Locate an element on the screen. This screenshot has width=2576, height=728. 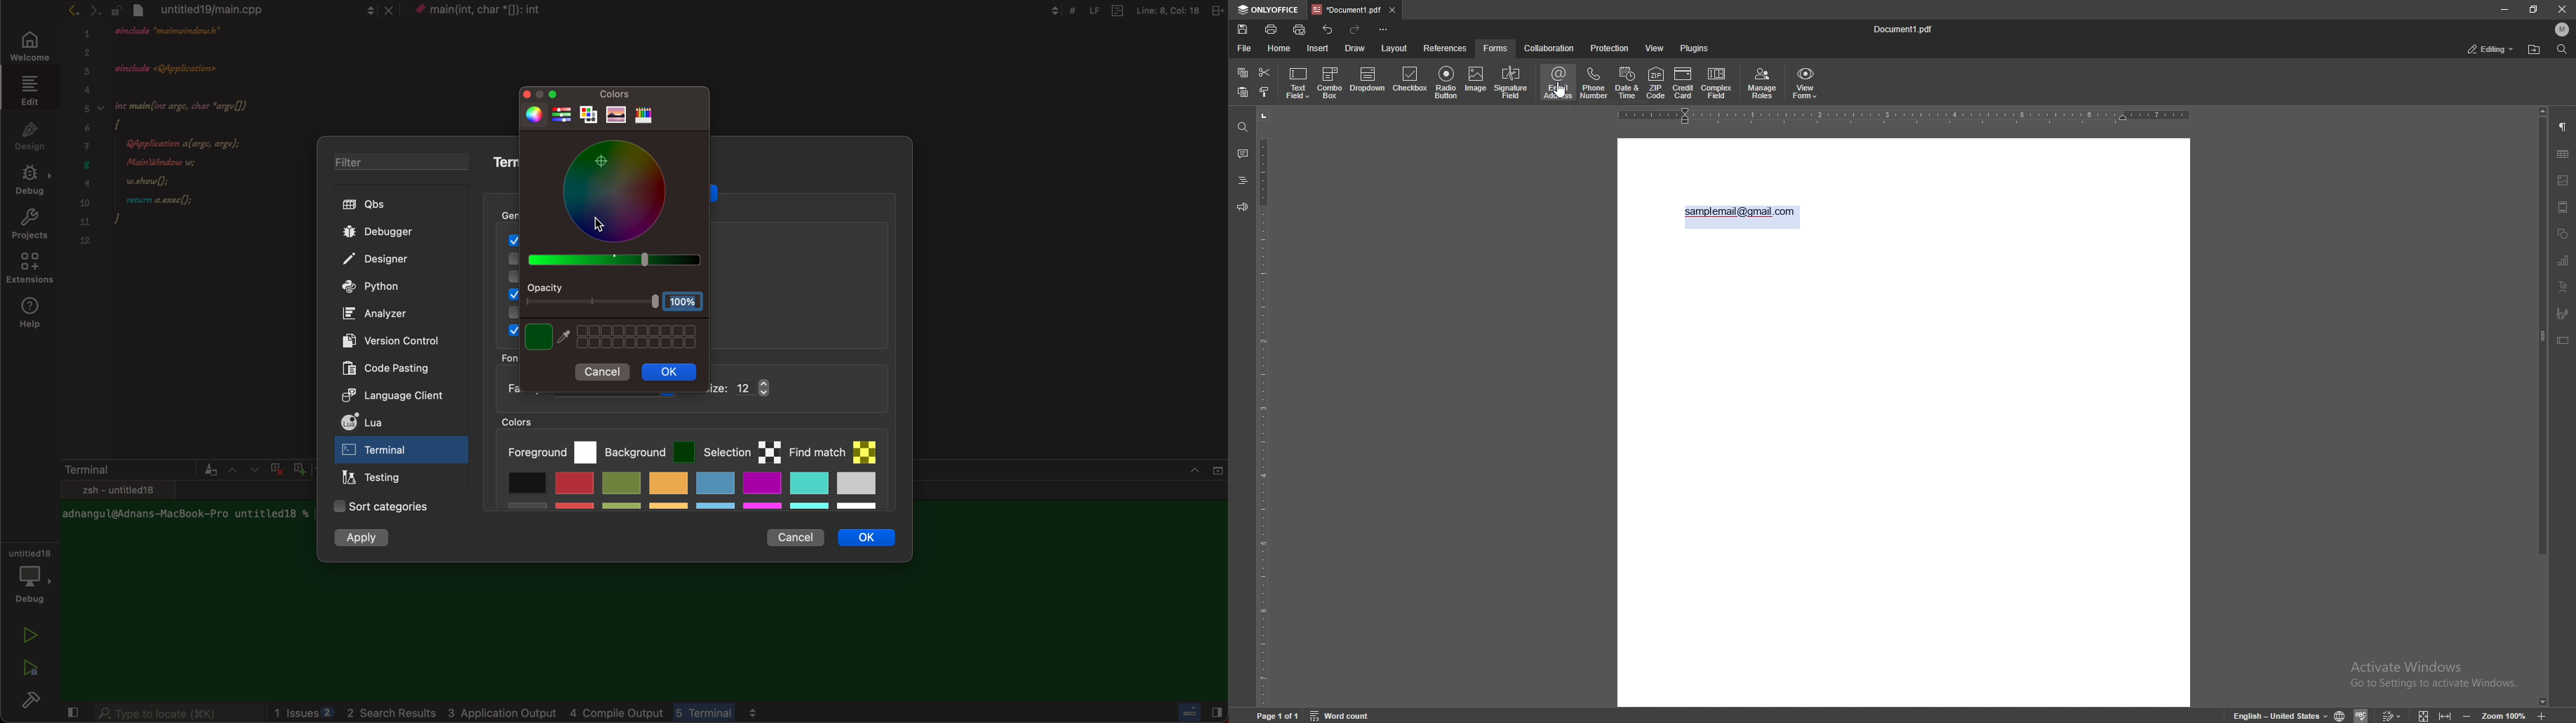
zip code is located at coordinates (1656, 84).